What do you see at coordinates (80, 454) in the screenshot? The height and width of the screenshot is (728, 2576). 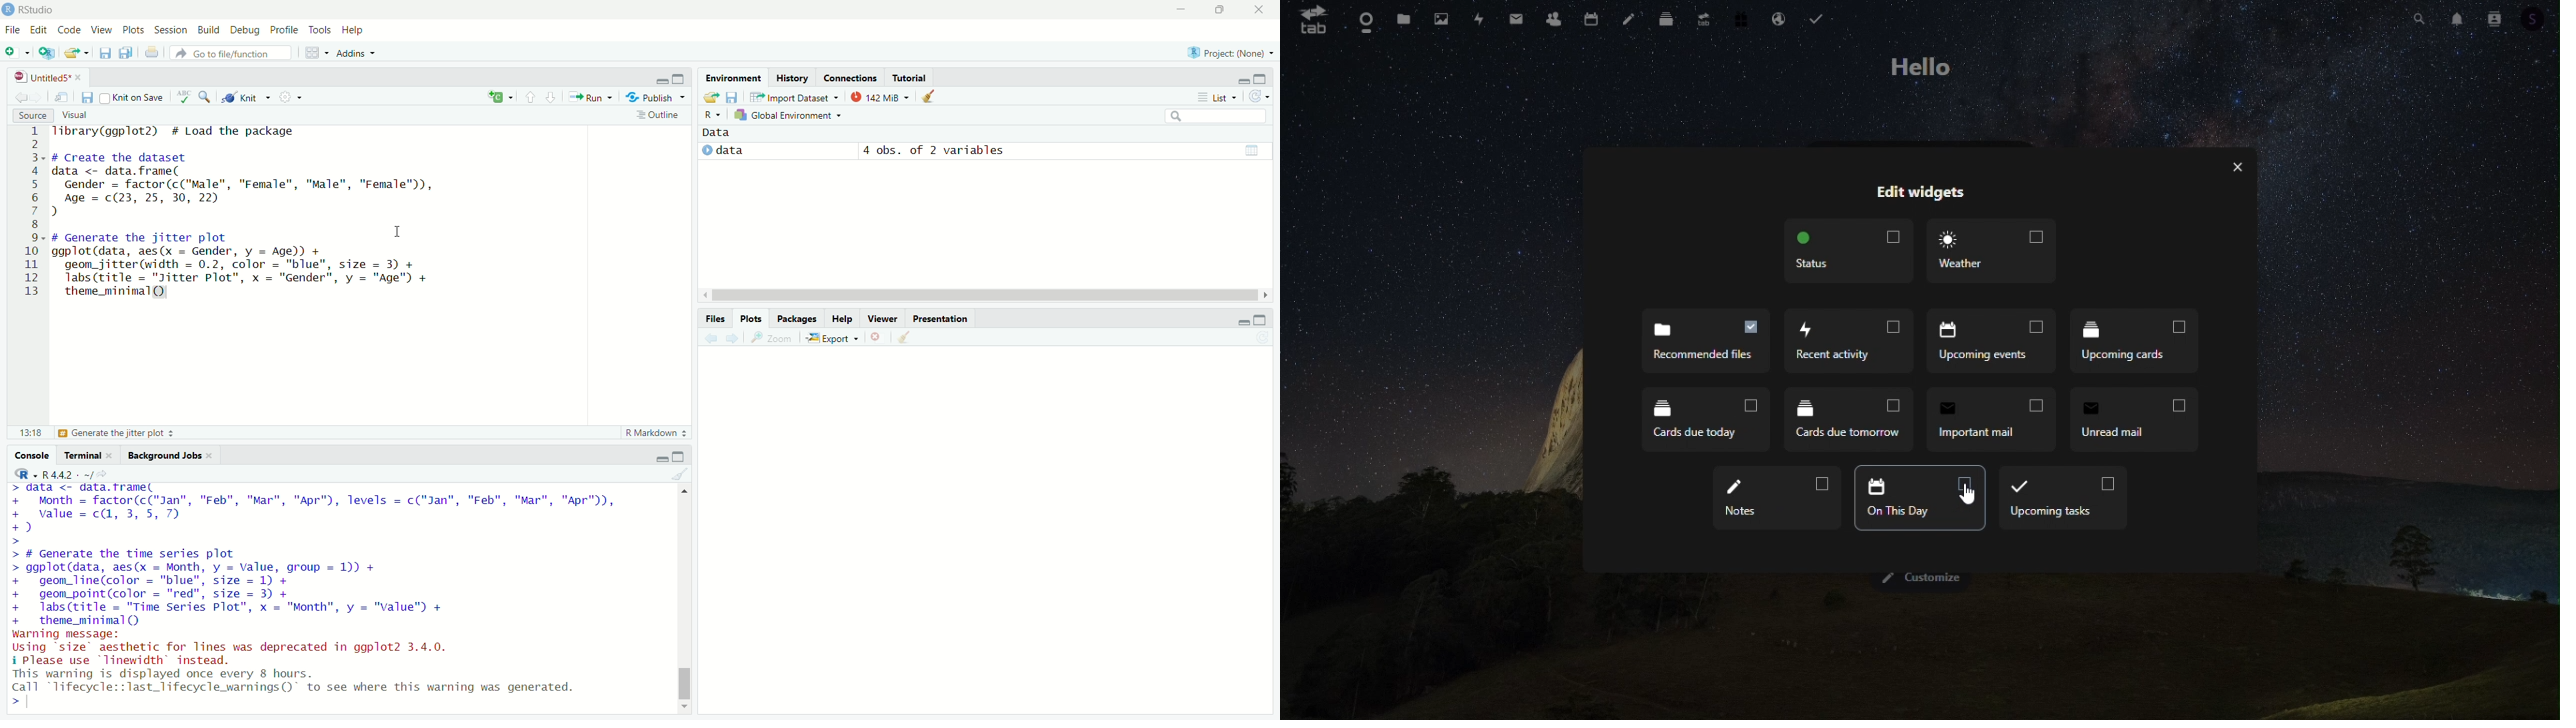 I see `terminal` at bounding box center [80, 454].